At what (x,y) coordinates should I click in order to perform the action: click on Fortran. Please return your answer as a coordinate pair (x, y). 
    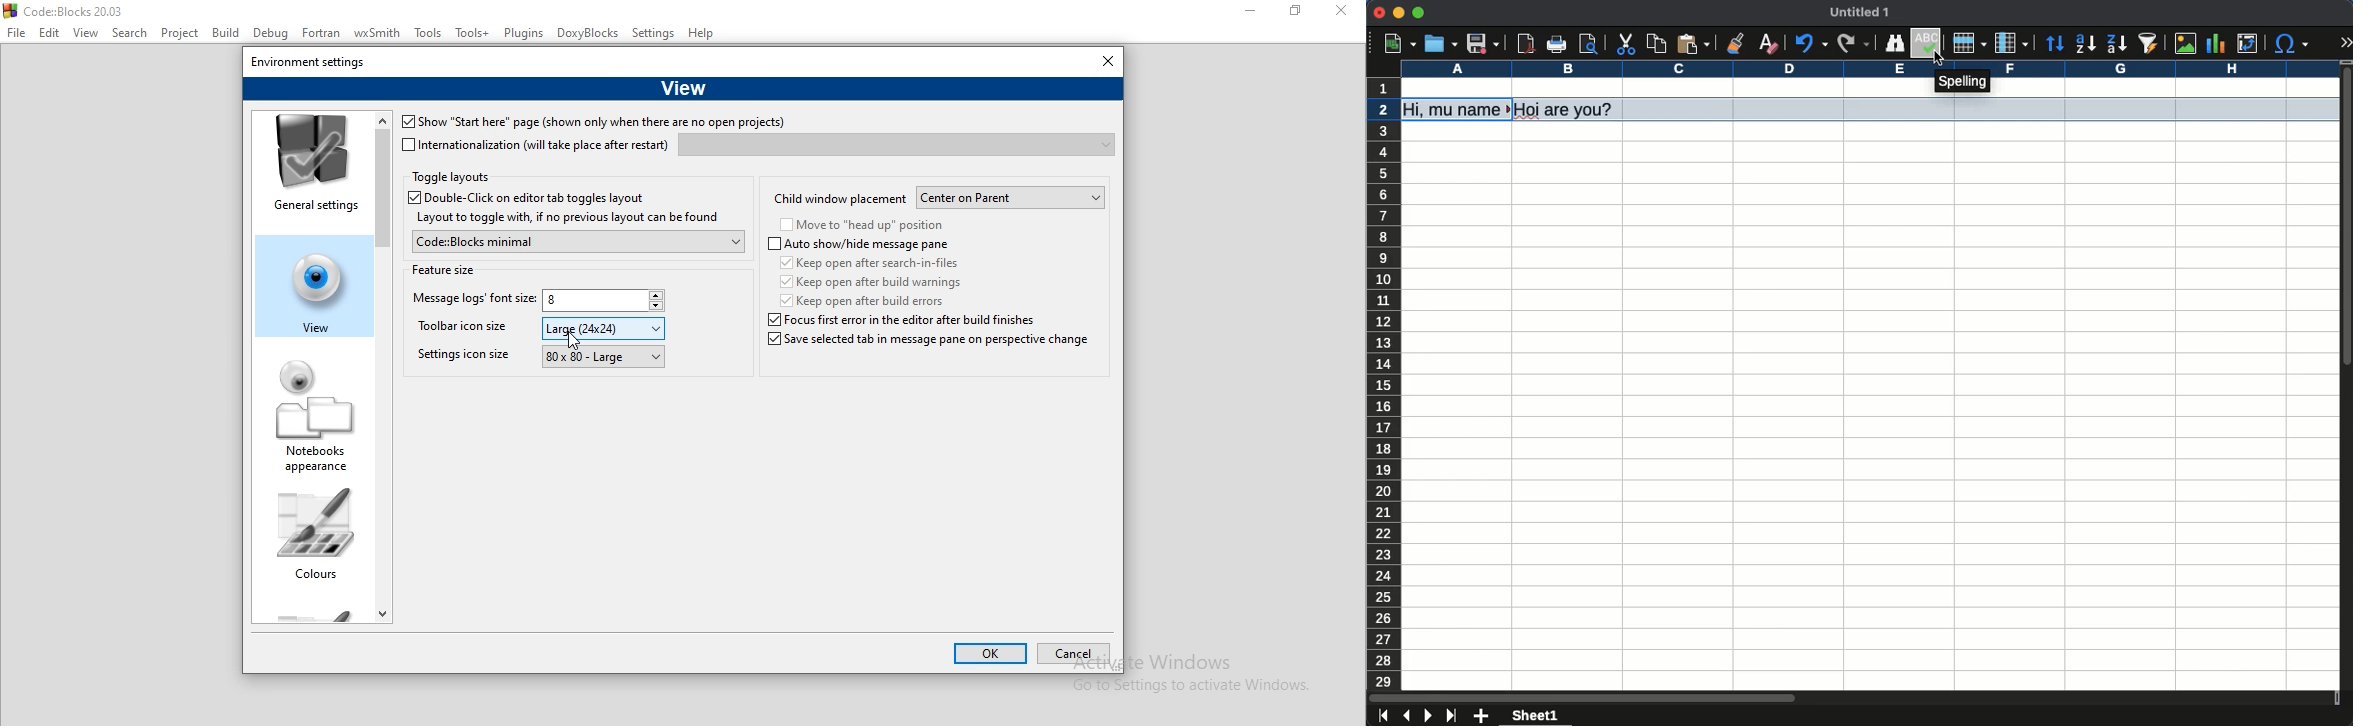
    Looking at the image, I should click on (322, 33).